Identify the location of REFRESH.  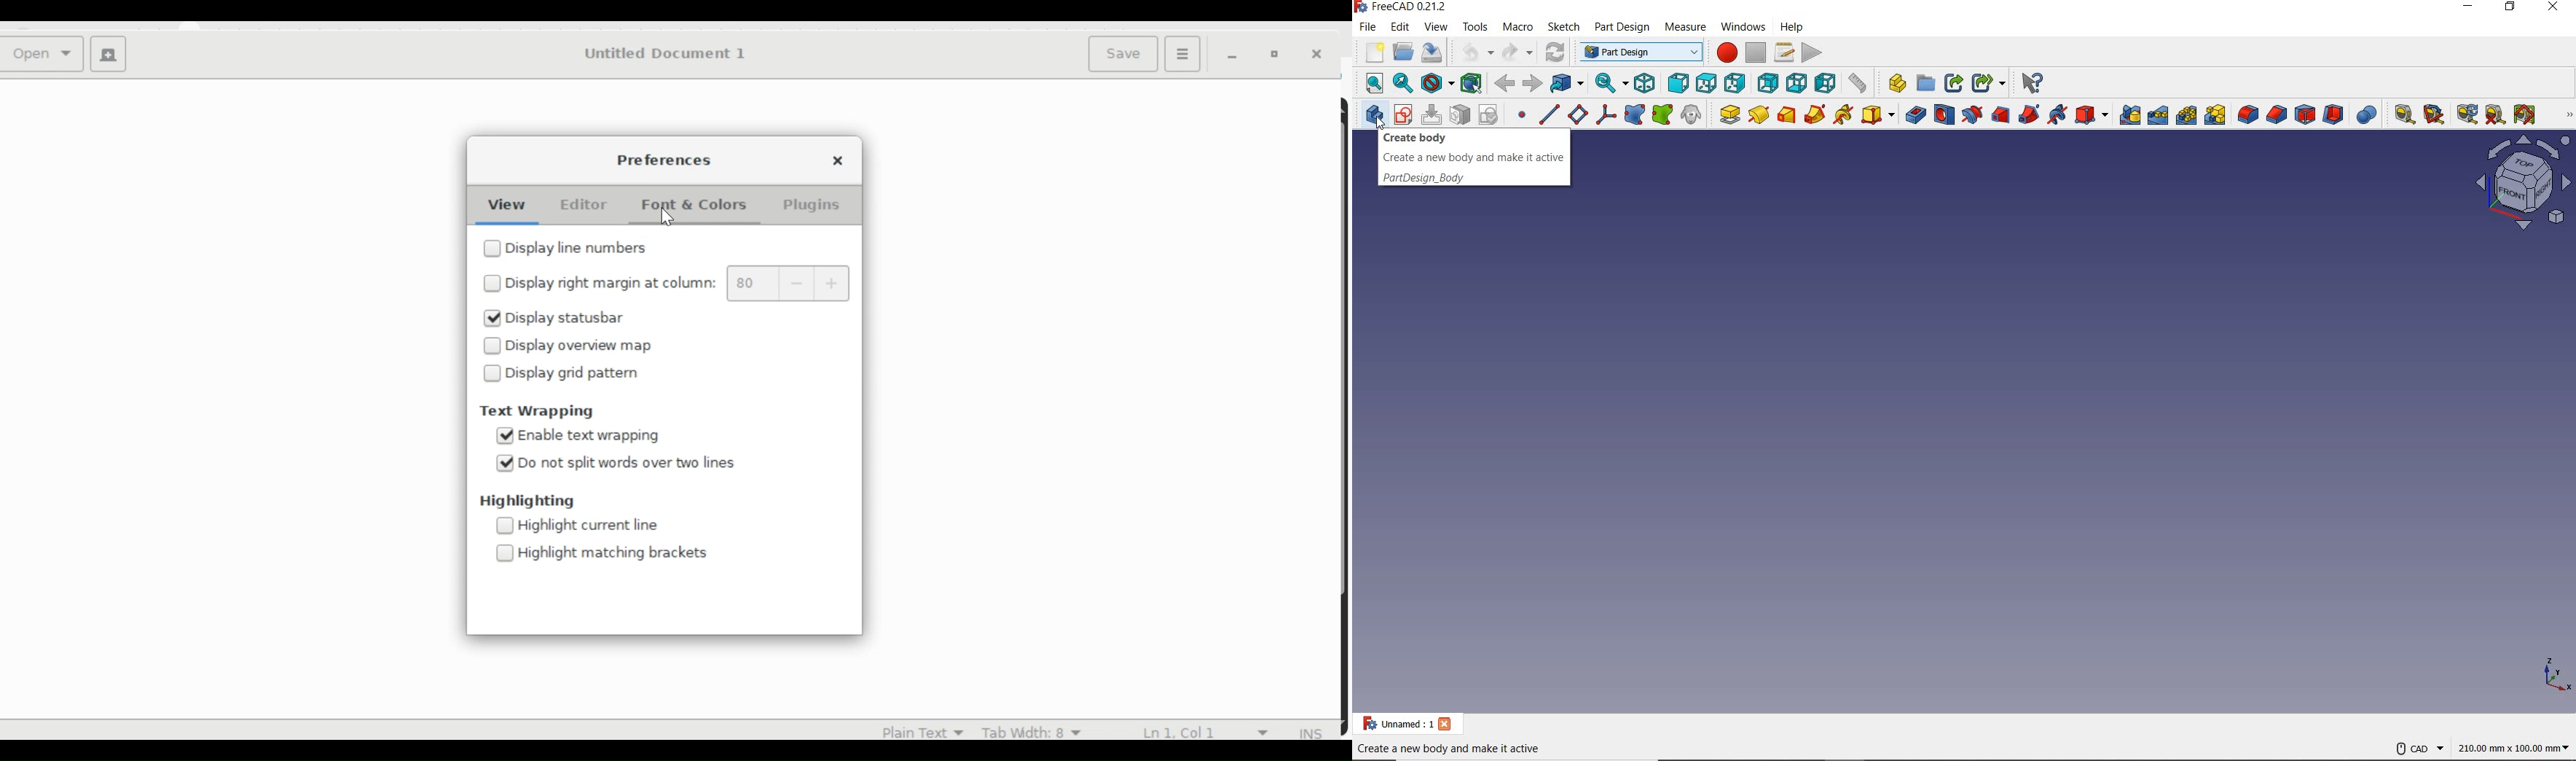
(2467, 114).